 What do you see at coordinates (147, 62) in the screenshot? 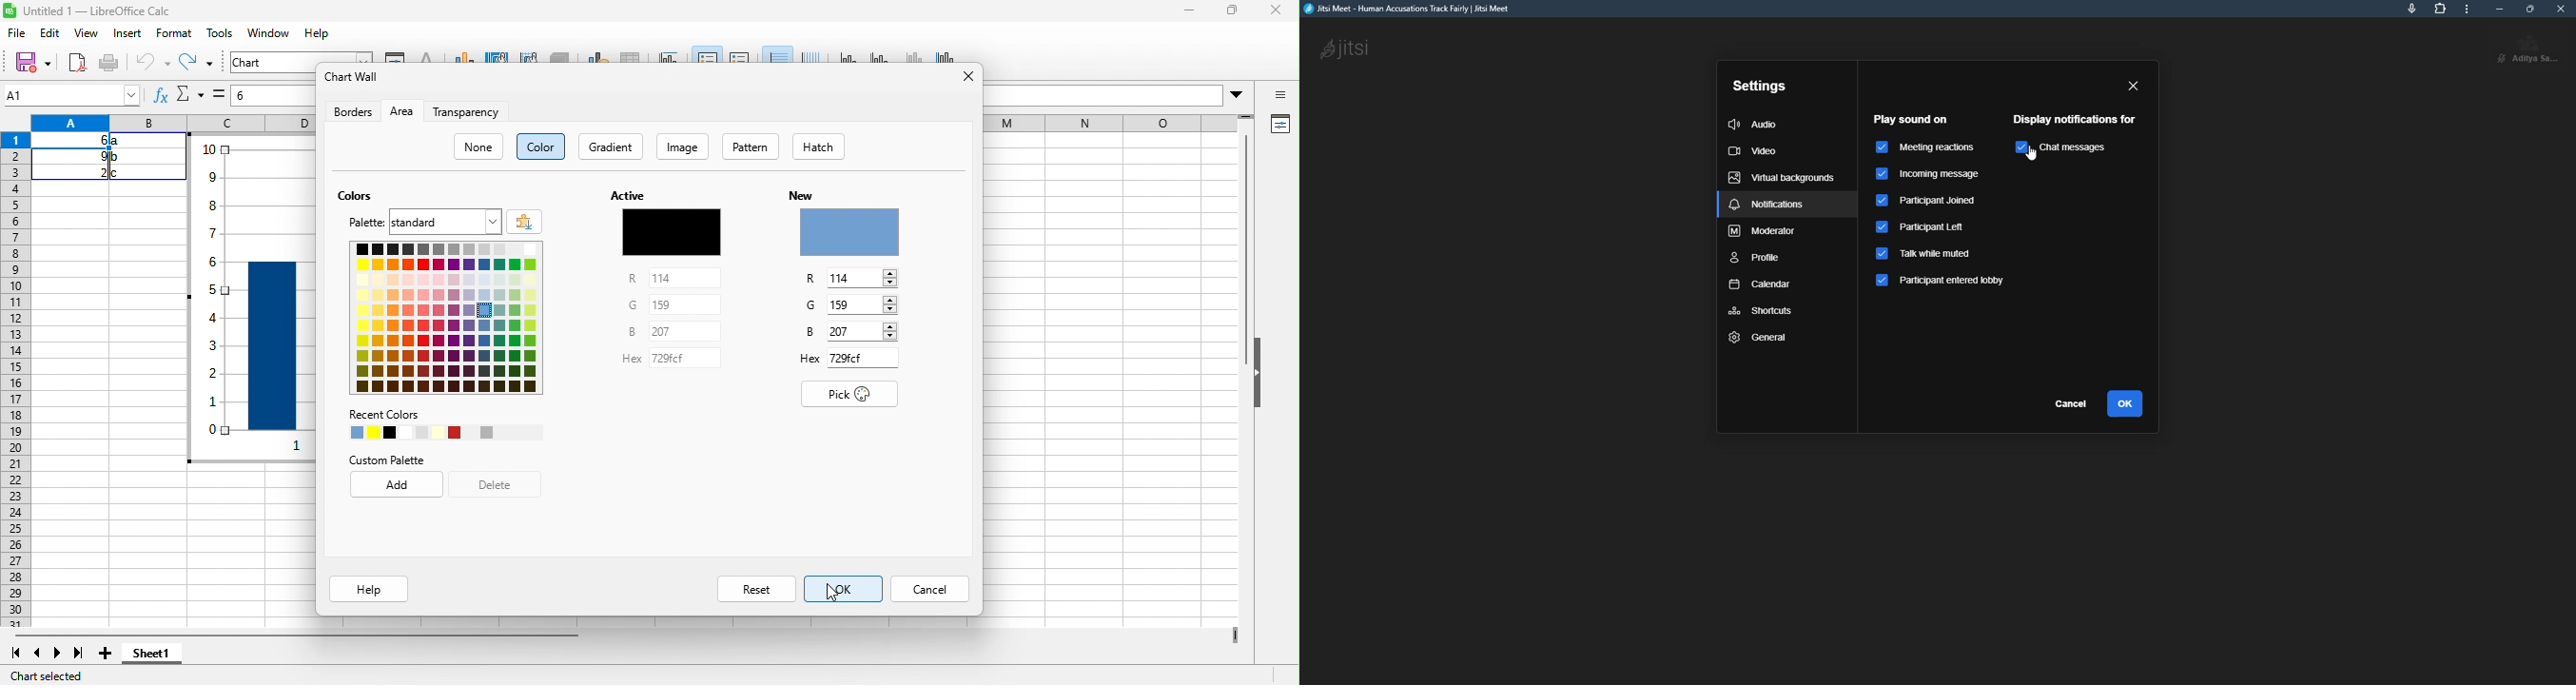
I see `undo` at bounding box center [147, 62].